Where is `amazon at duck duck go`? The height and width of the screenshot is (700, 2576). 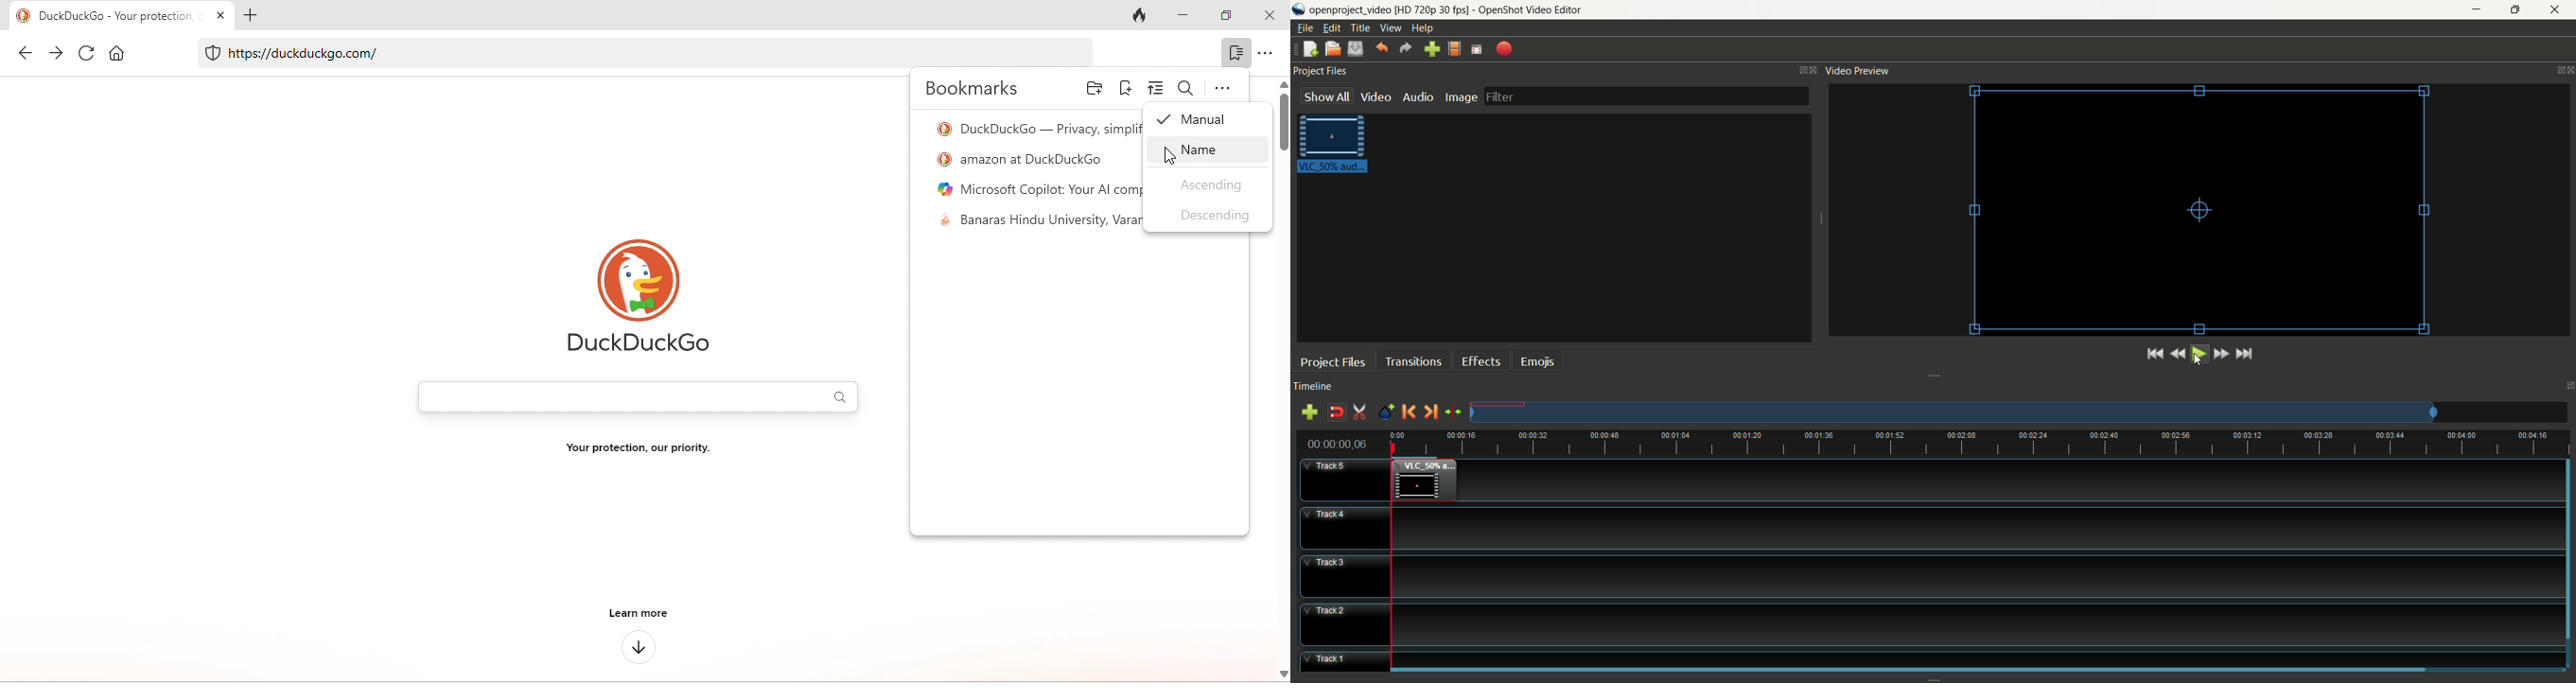
amazon at duck duck go is located at coordinates (1025, 158).